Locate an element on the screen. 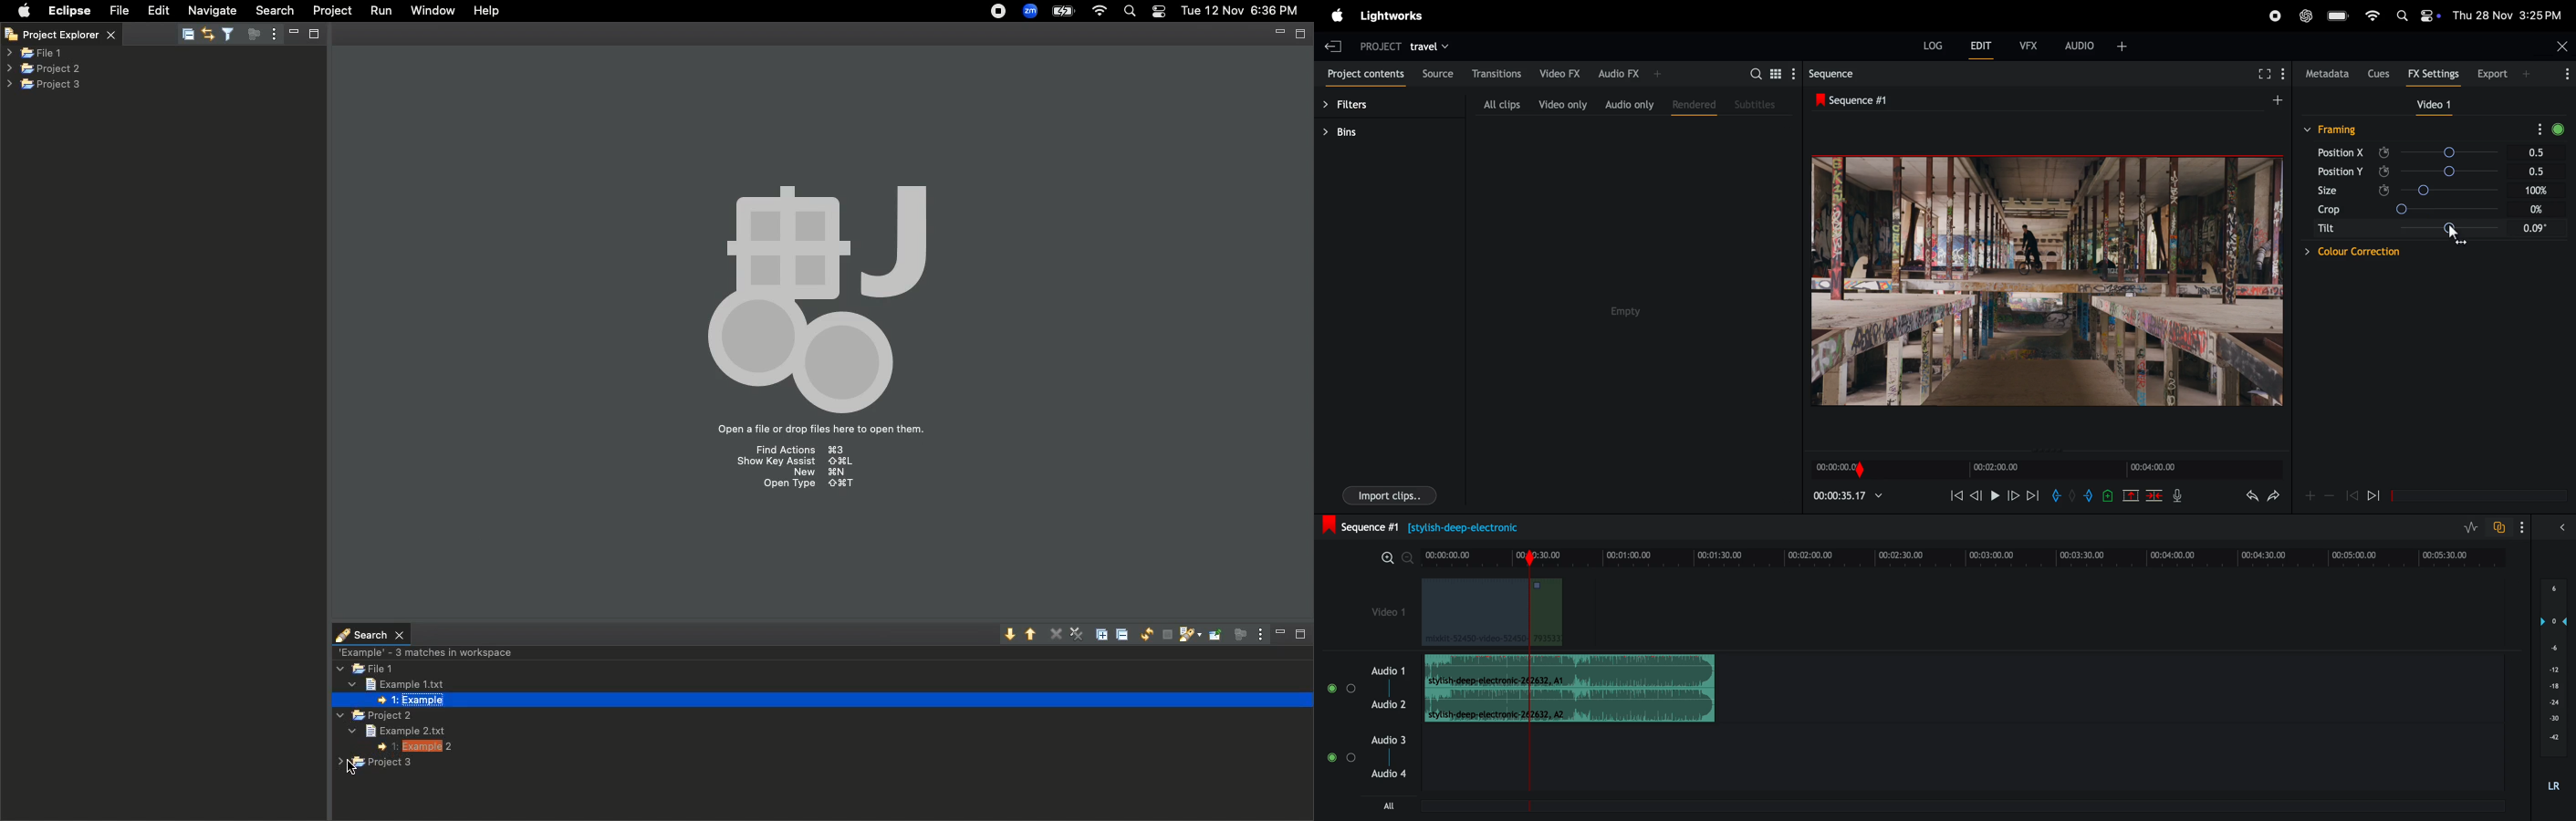  Project explorer is located at coordinates (73, 34).